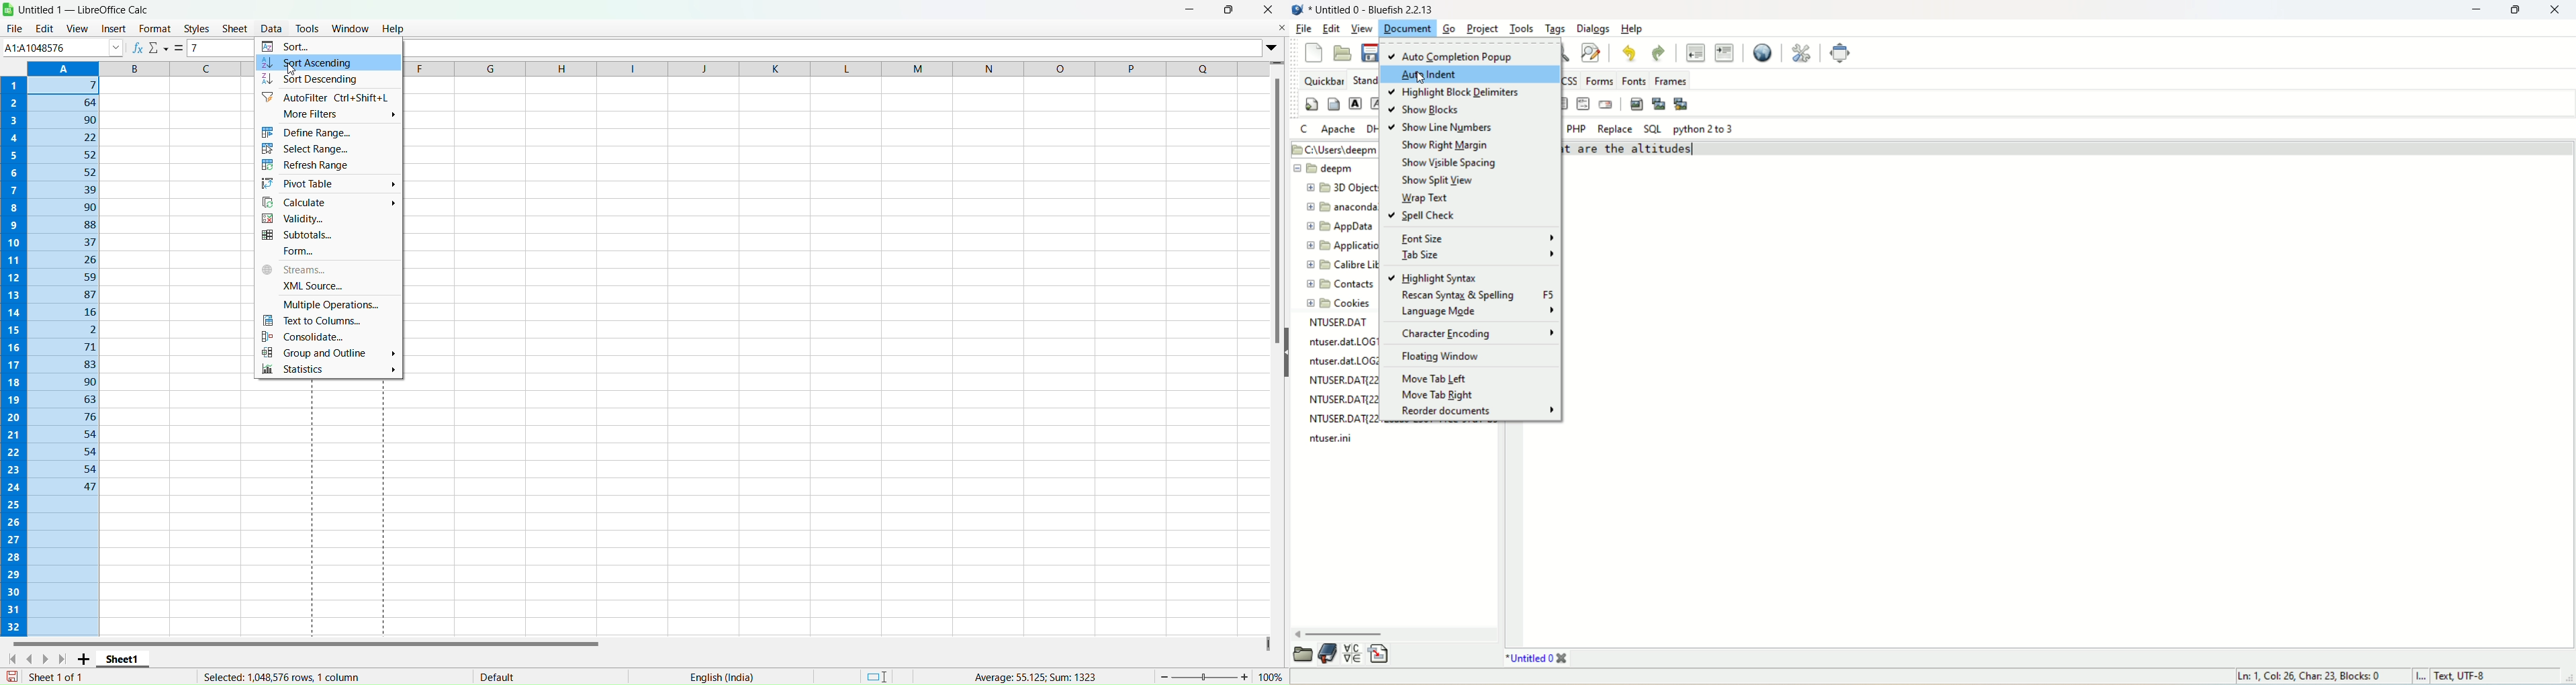 This screenshot has width=2576, height=700. What do you see at coordinates (1673, 80) in the screenshot?
I see `frames` at bounding box center [1673, 80].